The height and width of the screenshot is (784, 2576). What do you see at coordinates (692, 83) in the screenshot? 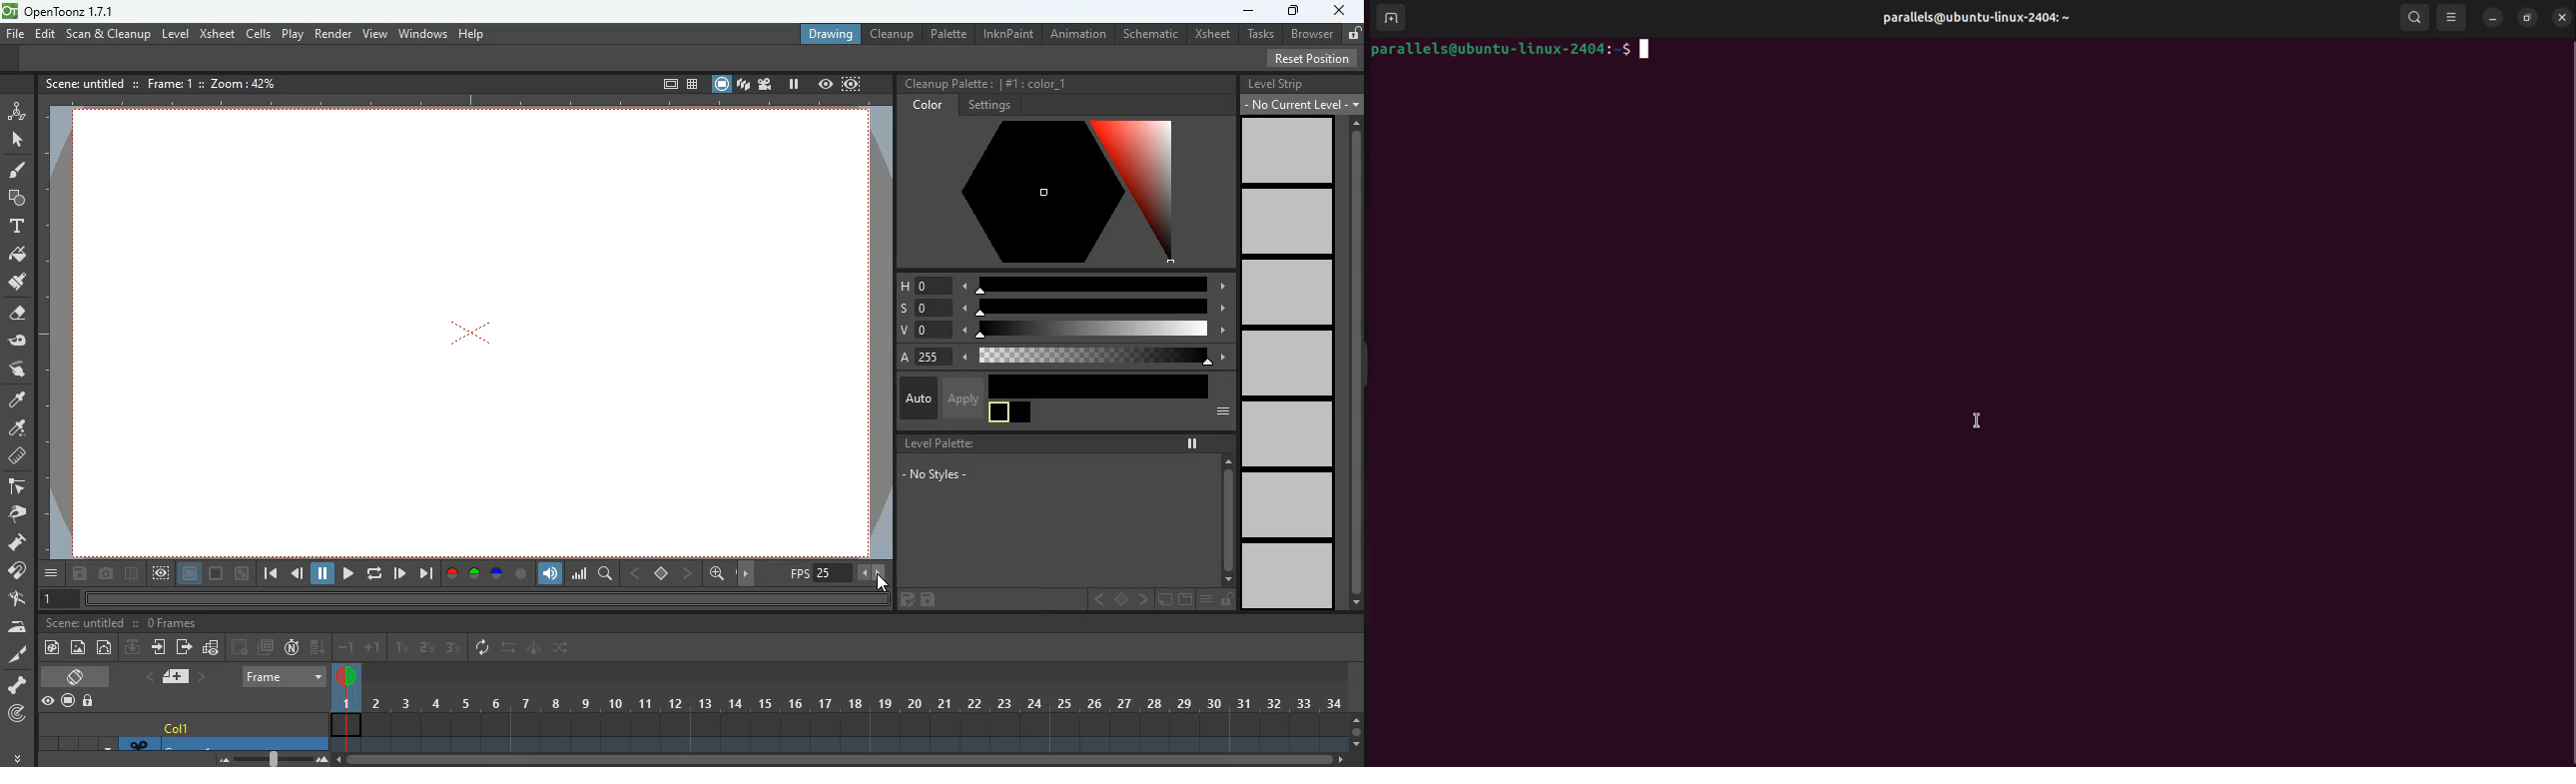
I see `table` at bounding box center [692, 83].